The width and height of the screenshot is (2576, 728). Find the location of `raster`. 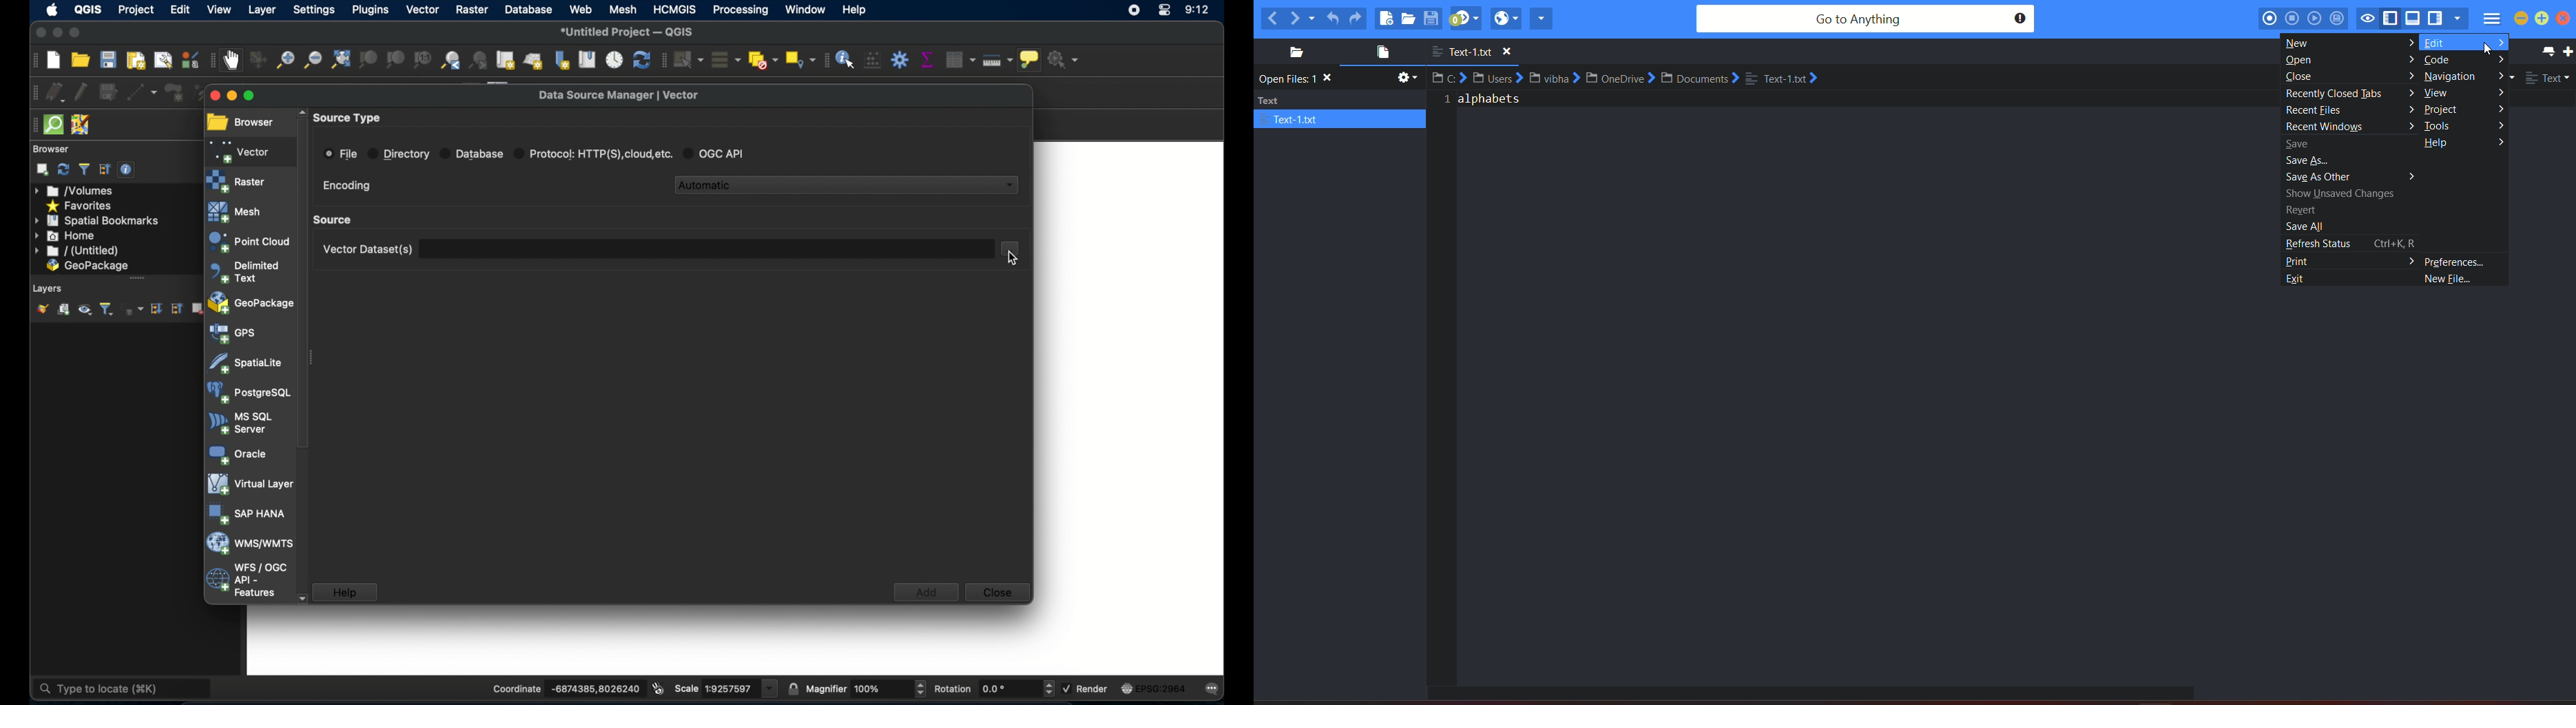

raster is located at coordinates (470, 10).